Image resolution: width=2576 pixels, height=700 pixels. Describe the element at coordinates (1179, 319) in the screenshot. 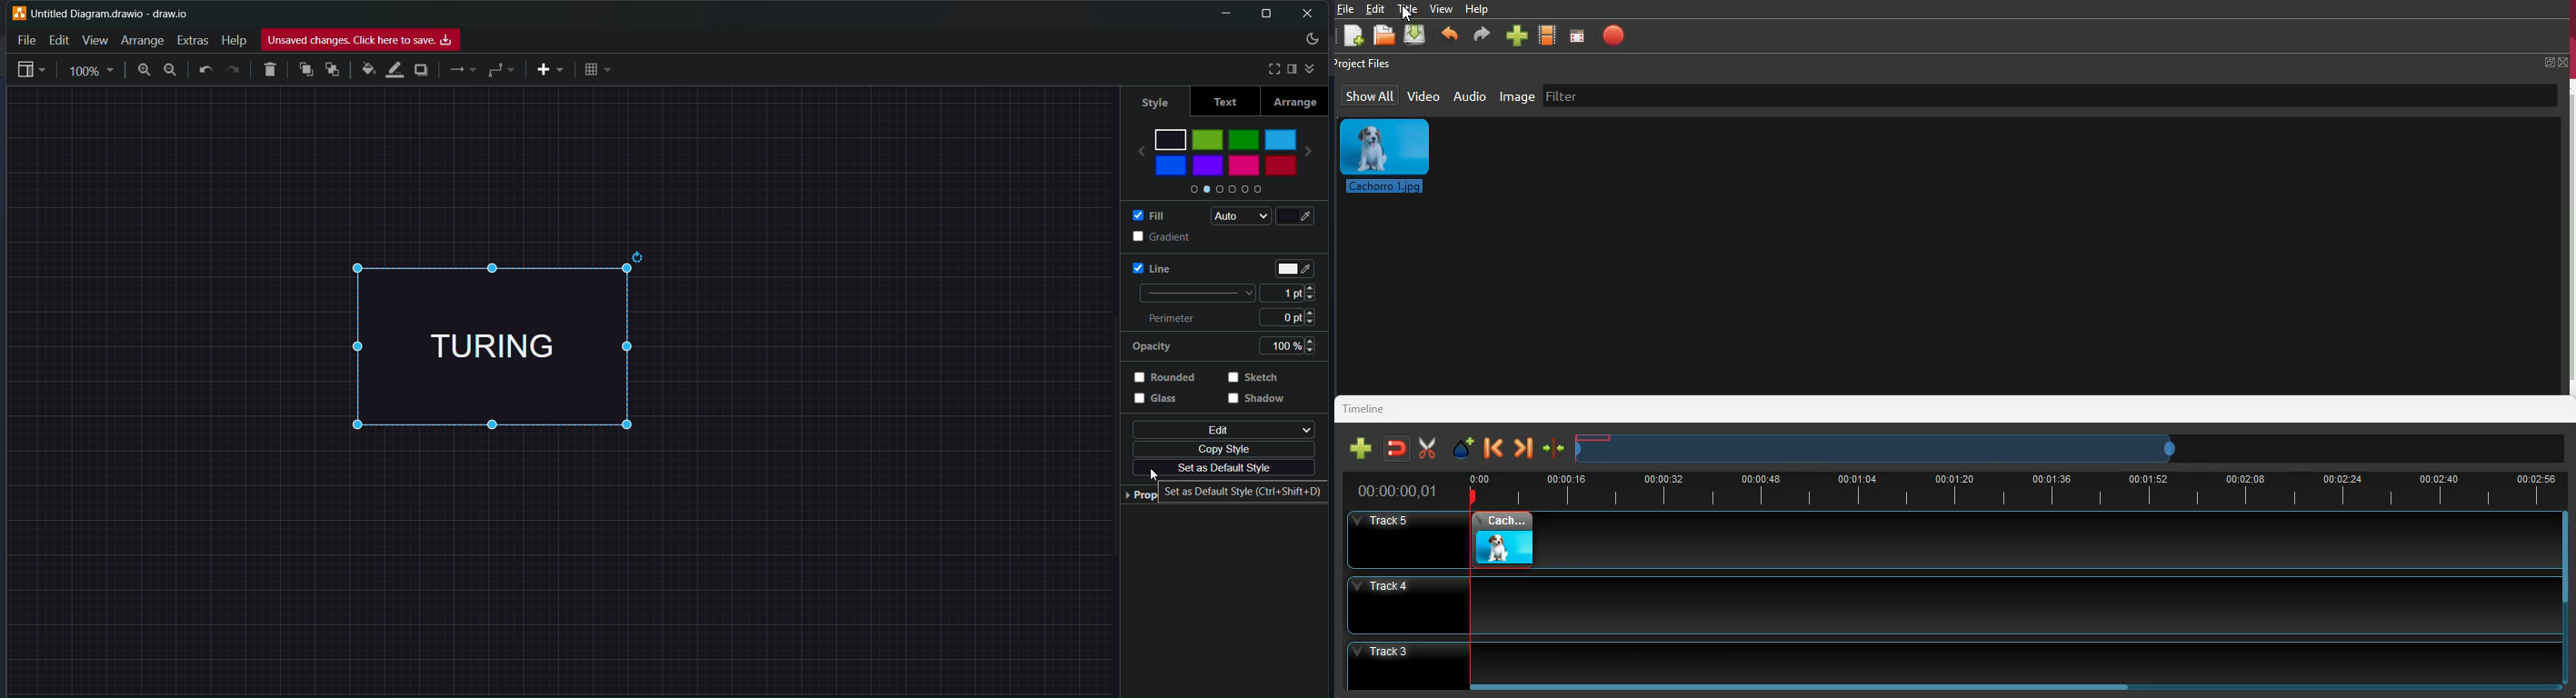

I see `perimeter` at that location.